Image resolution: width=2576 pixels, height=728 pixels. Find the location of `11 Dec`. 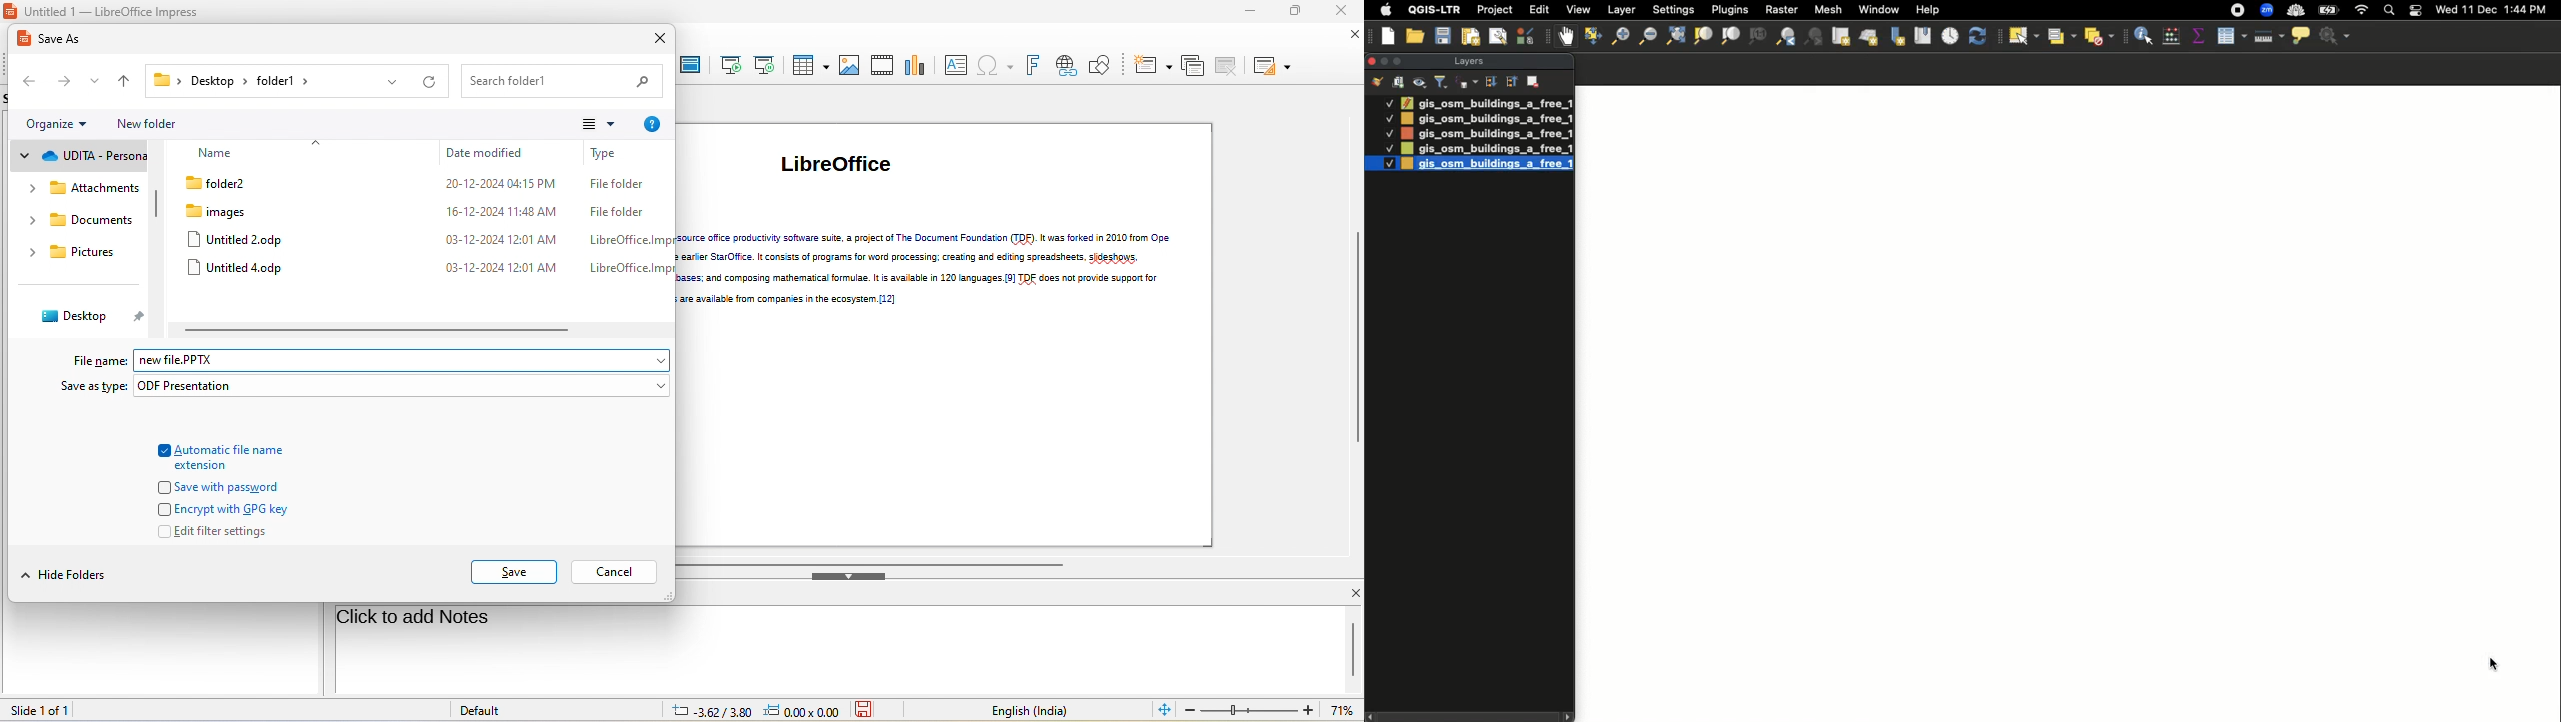

11 Dec is located at coordinates (2481, 12).